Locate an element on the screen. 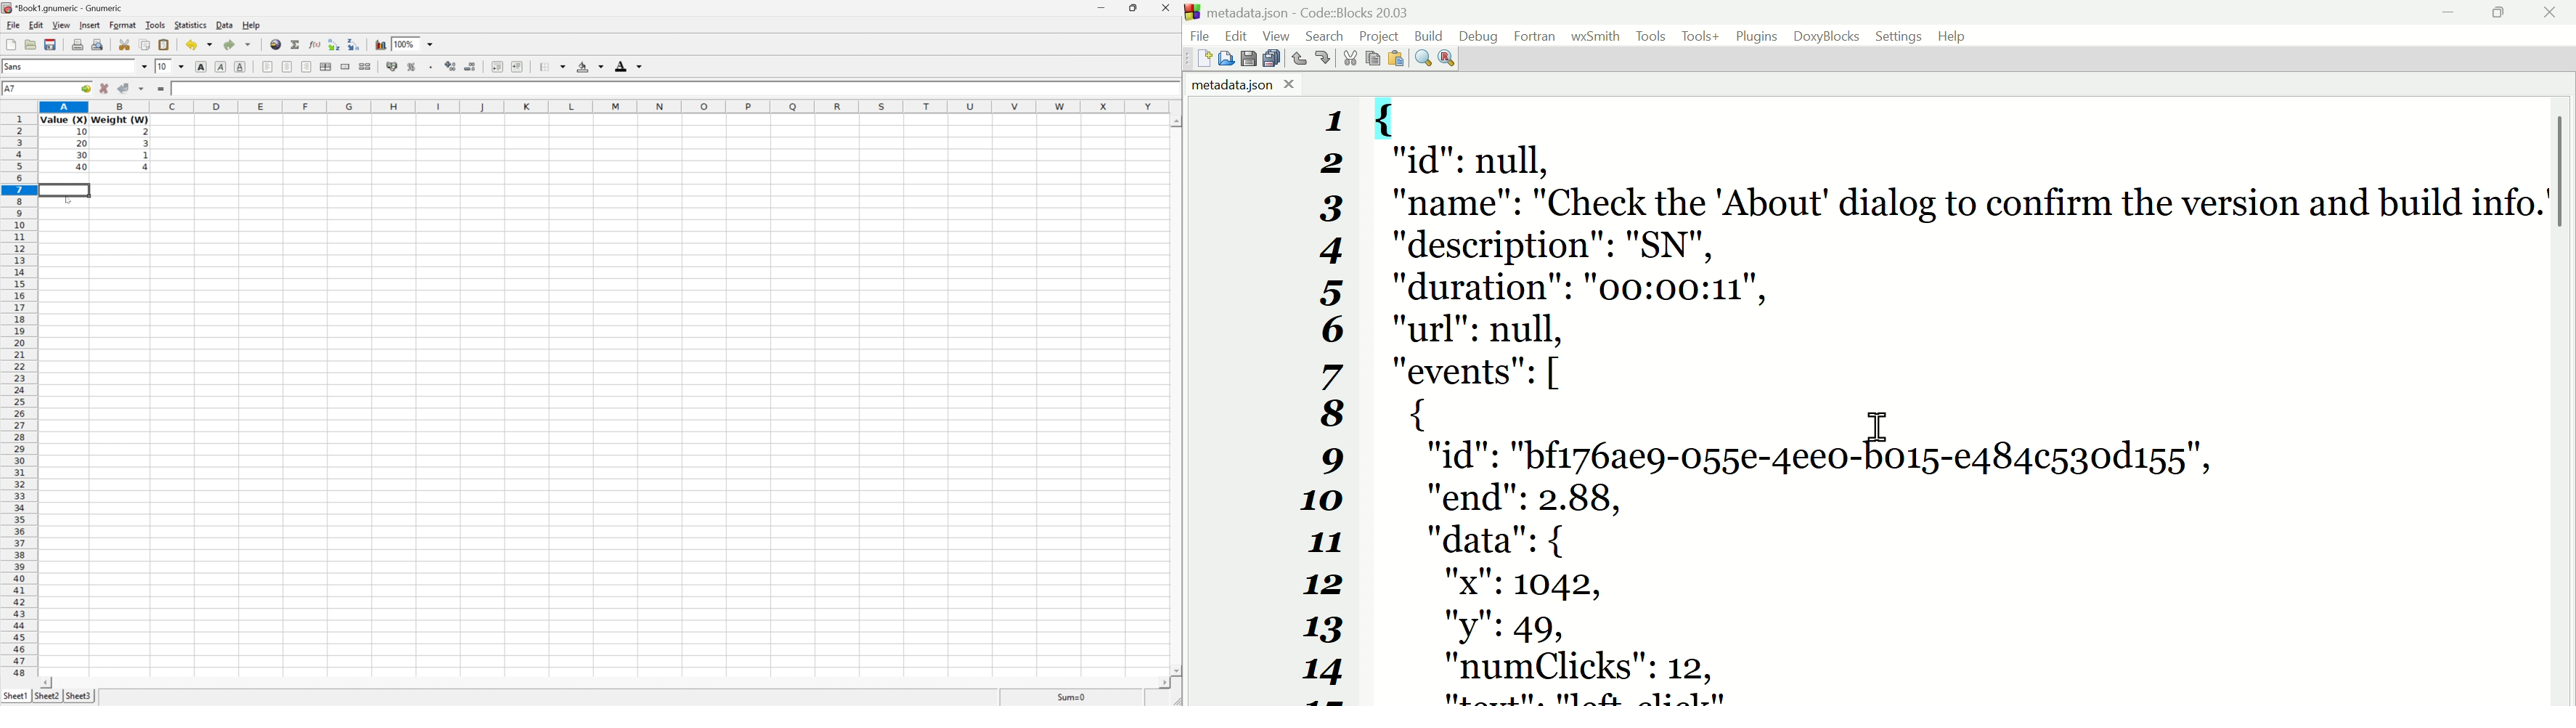 The width and height of the screenshot is (2576, 728). {
"id": null,
"name": "Check the 'About' dialog to confirm the version and build info.’
"description": "SN",
"duration": "00:00:11",
"url": null,
"events": [
{
"id": "bf176ae9-055e-4ee0-b015-e484¢530d155",
"end": 2.88,
"data": {
"x": 1042,
"y": 49,
"numClicks": 12, is located at coordinates (1955, 389).